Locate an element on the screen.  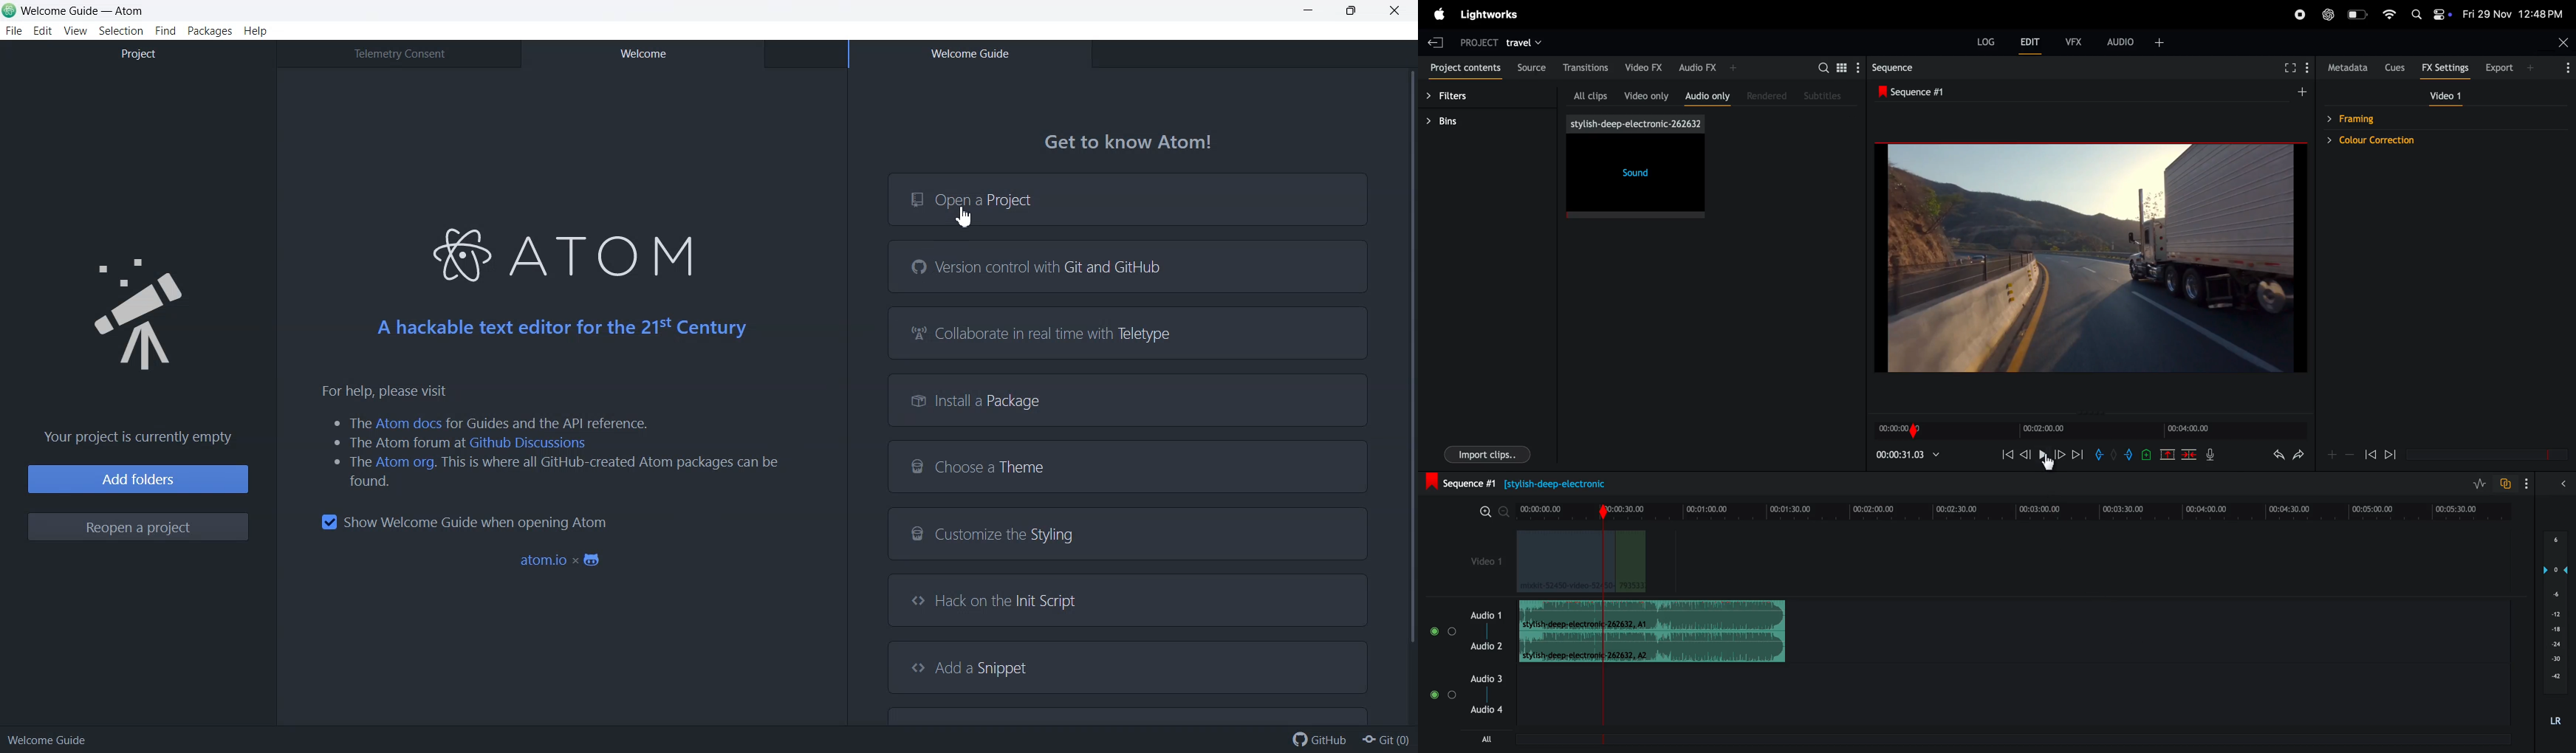
GitHub is located at coordinates (1320, 740).